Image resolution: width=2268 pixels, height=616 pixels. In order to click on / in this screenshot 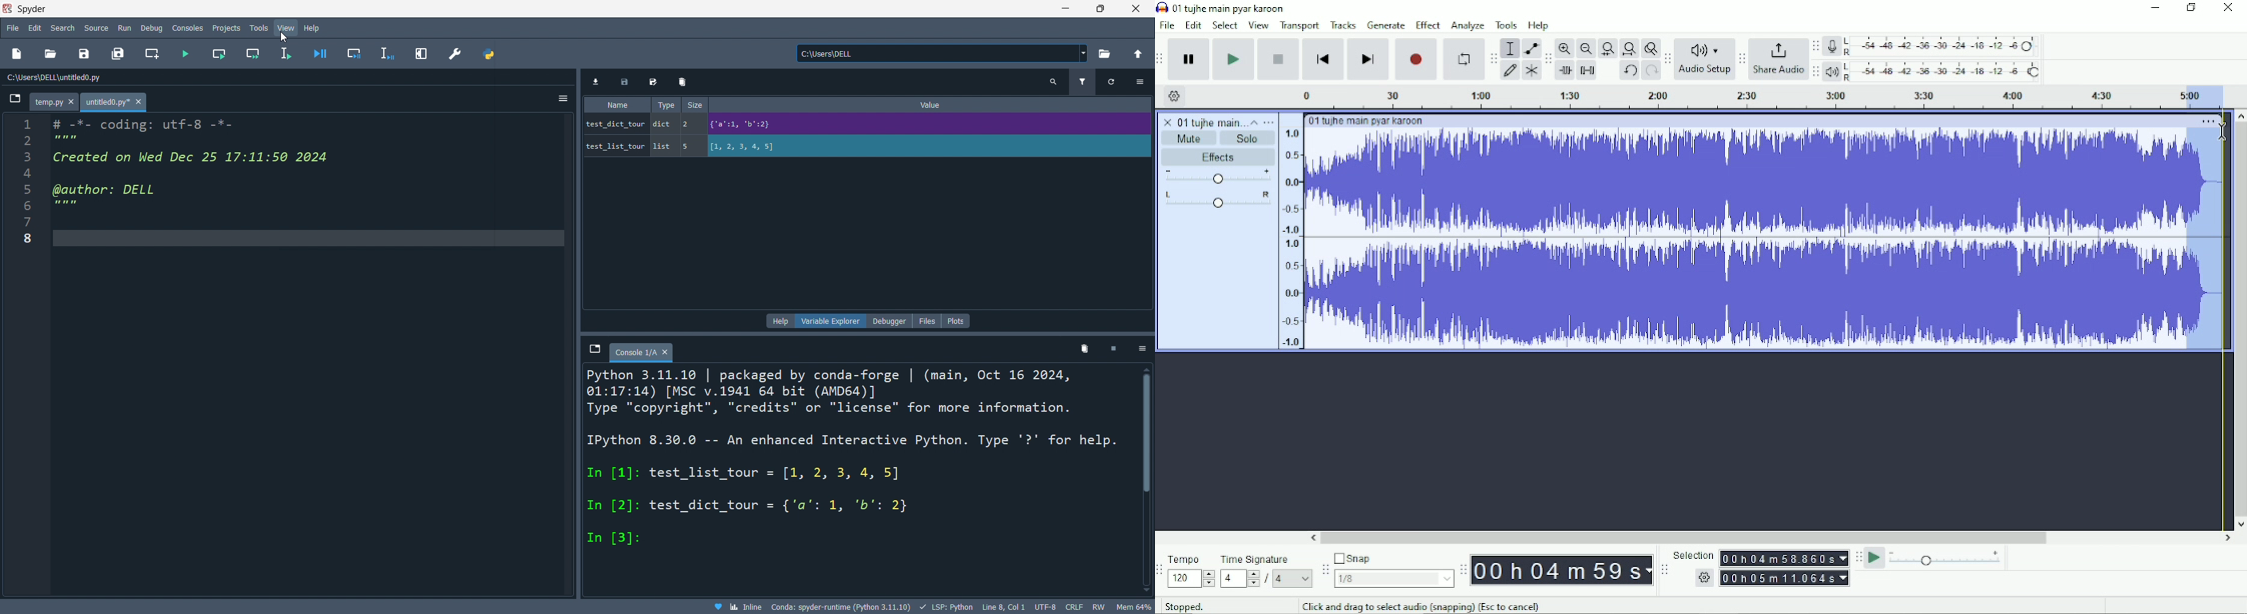, I will do `click(1267, 579)`.